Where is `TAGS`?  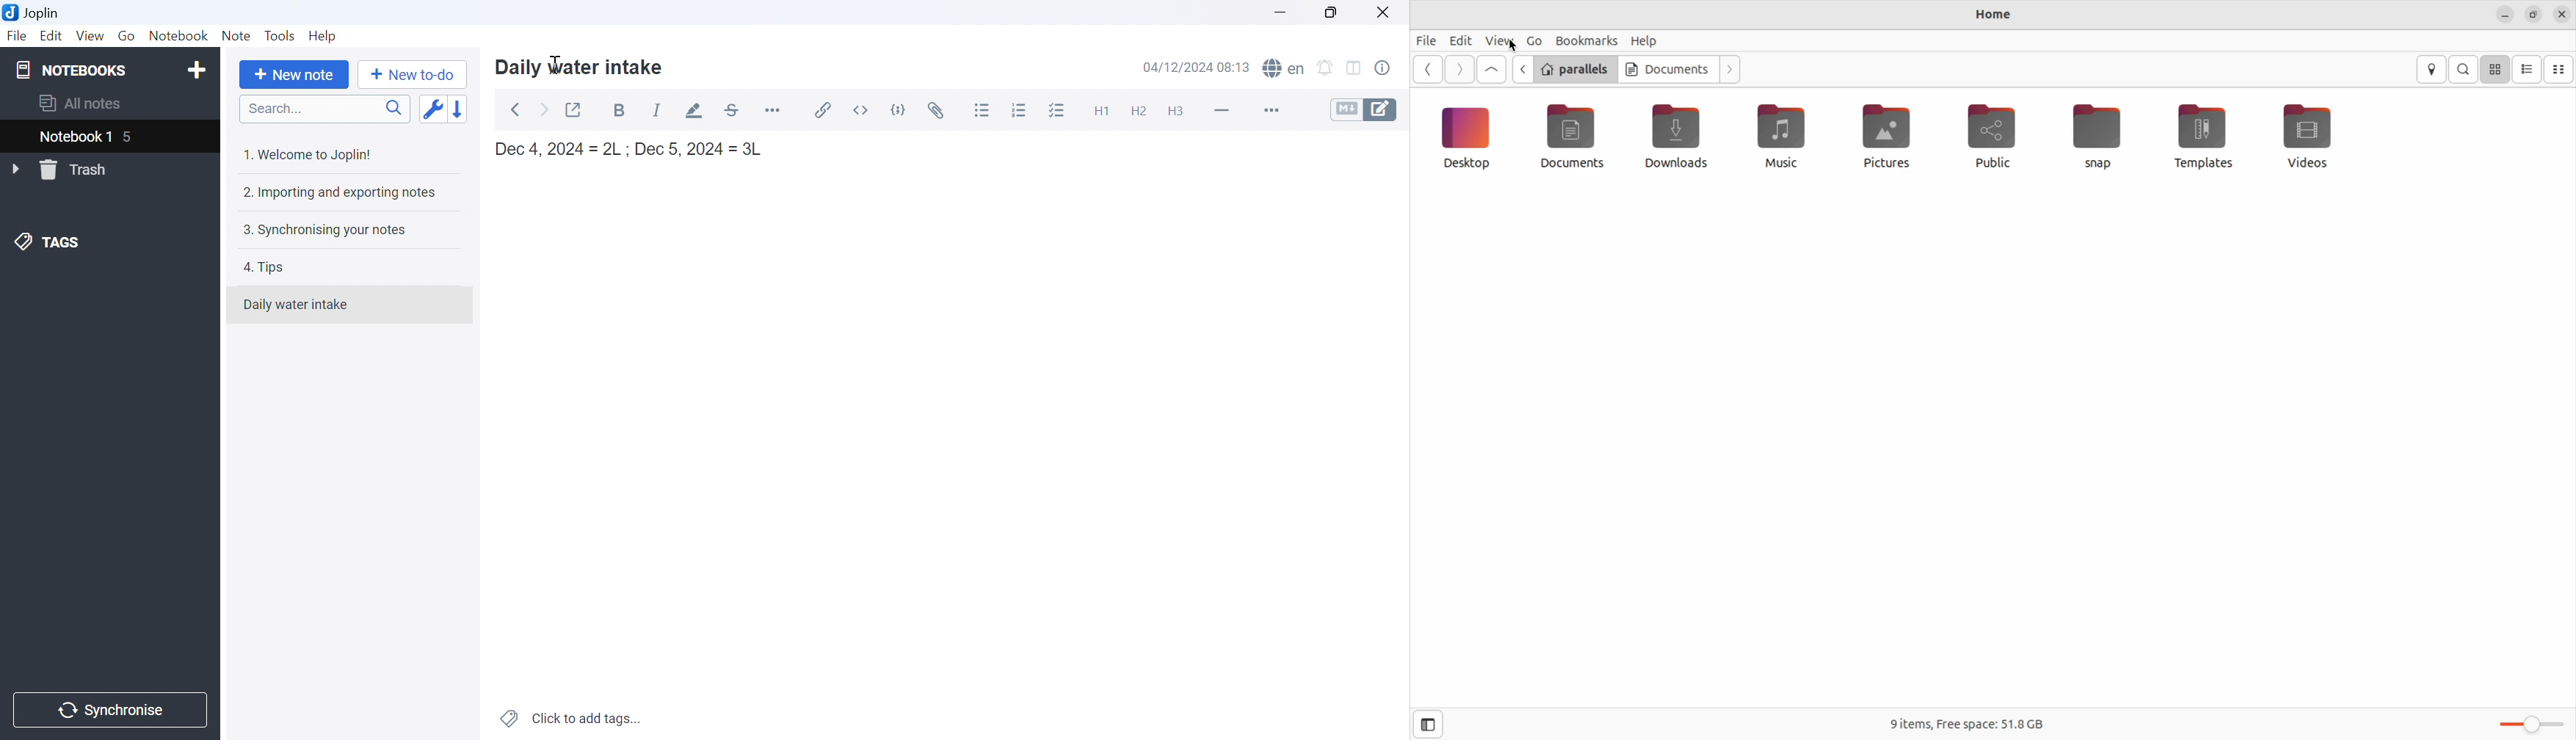 TAGS is located at coordinates (49, 244).